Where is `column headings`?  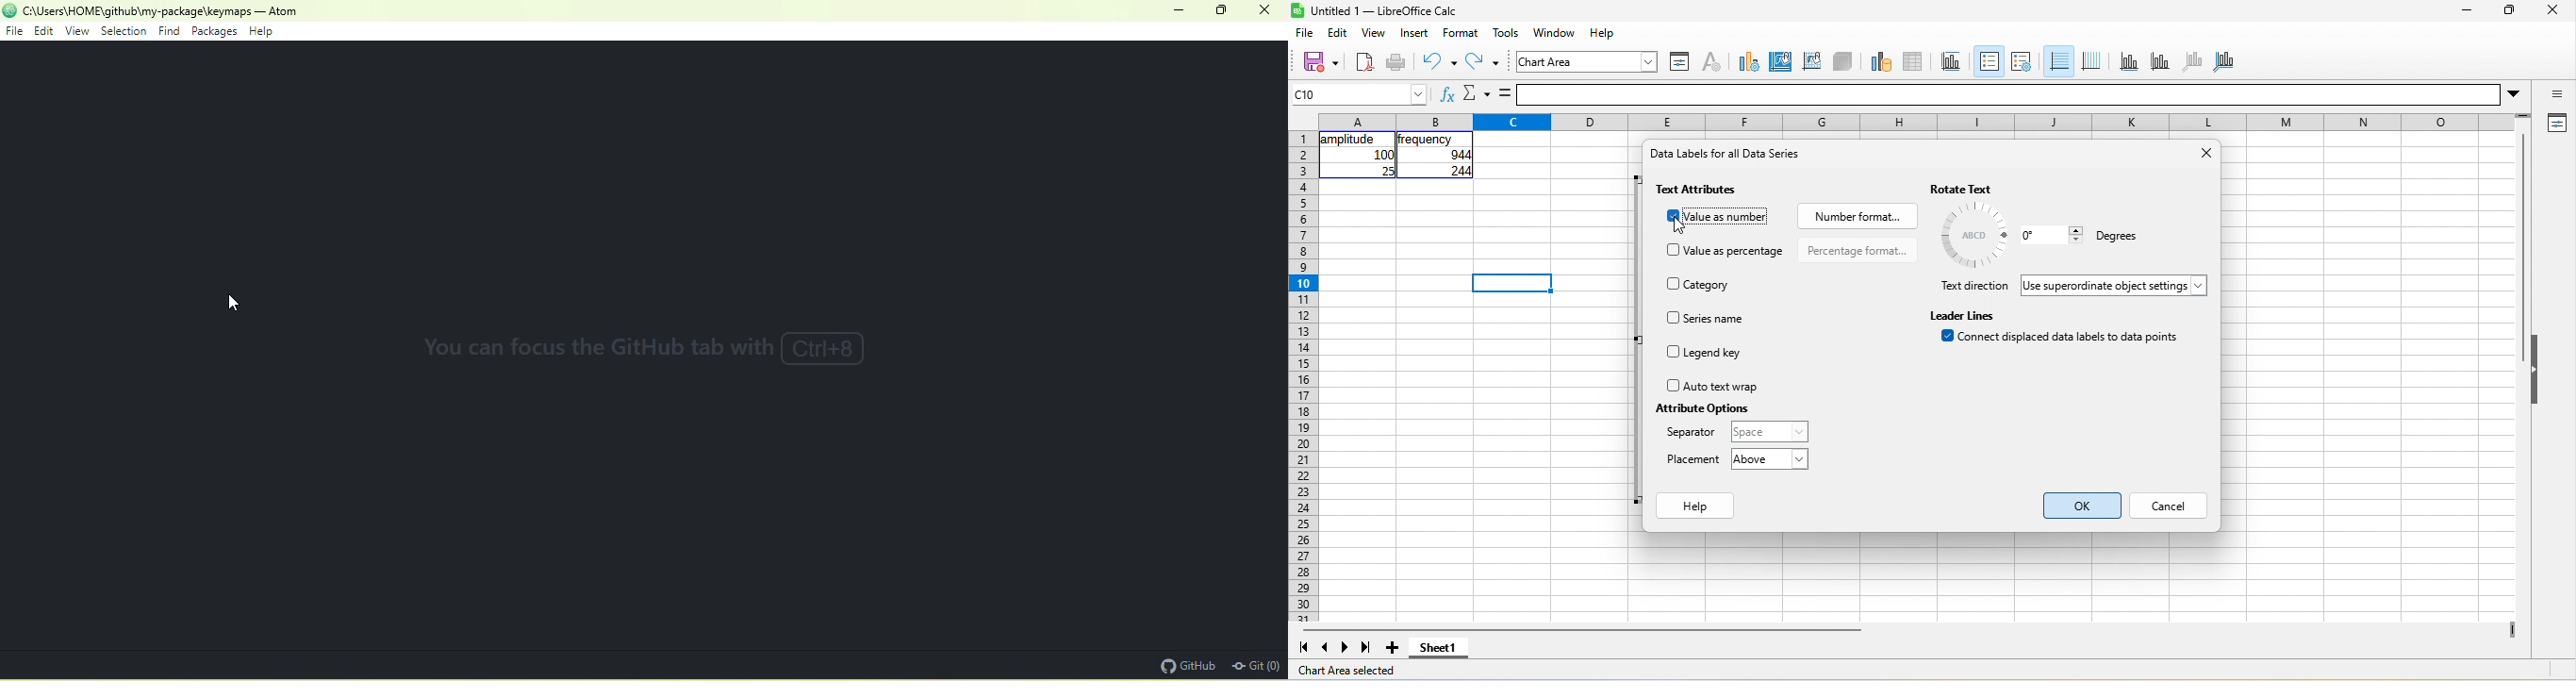 column headings is located at coordinates (1922, 120).